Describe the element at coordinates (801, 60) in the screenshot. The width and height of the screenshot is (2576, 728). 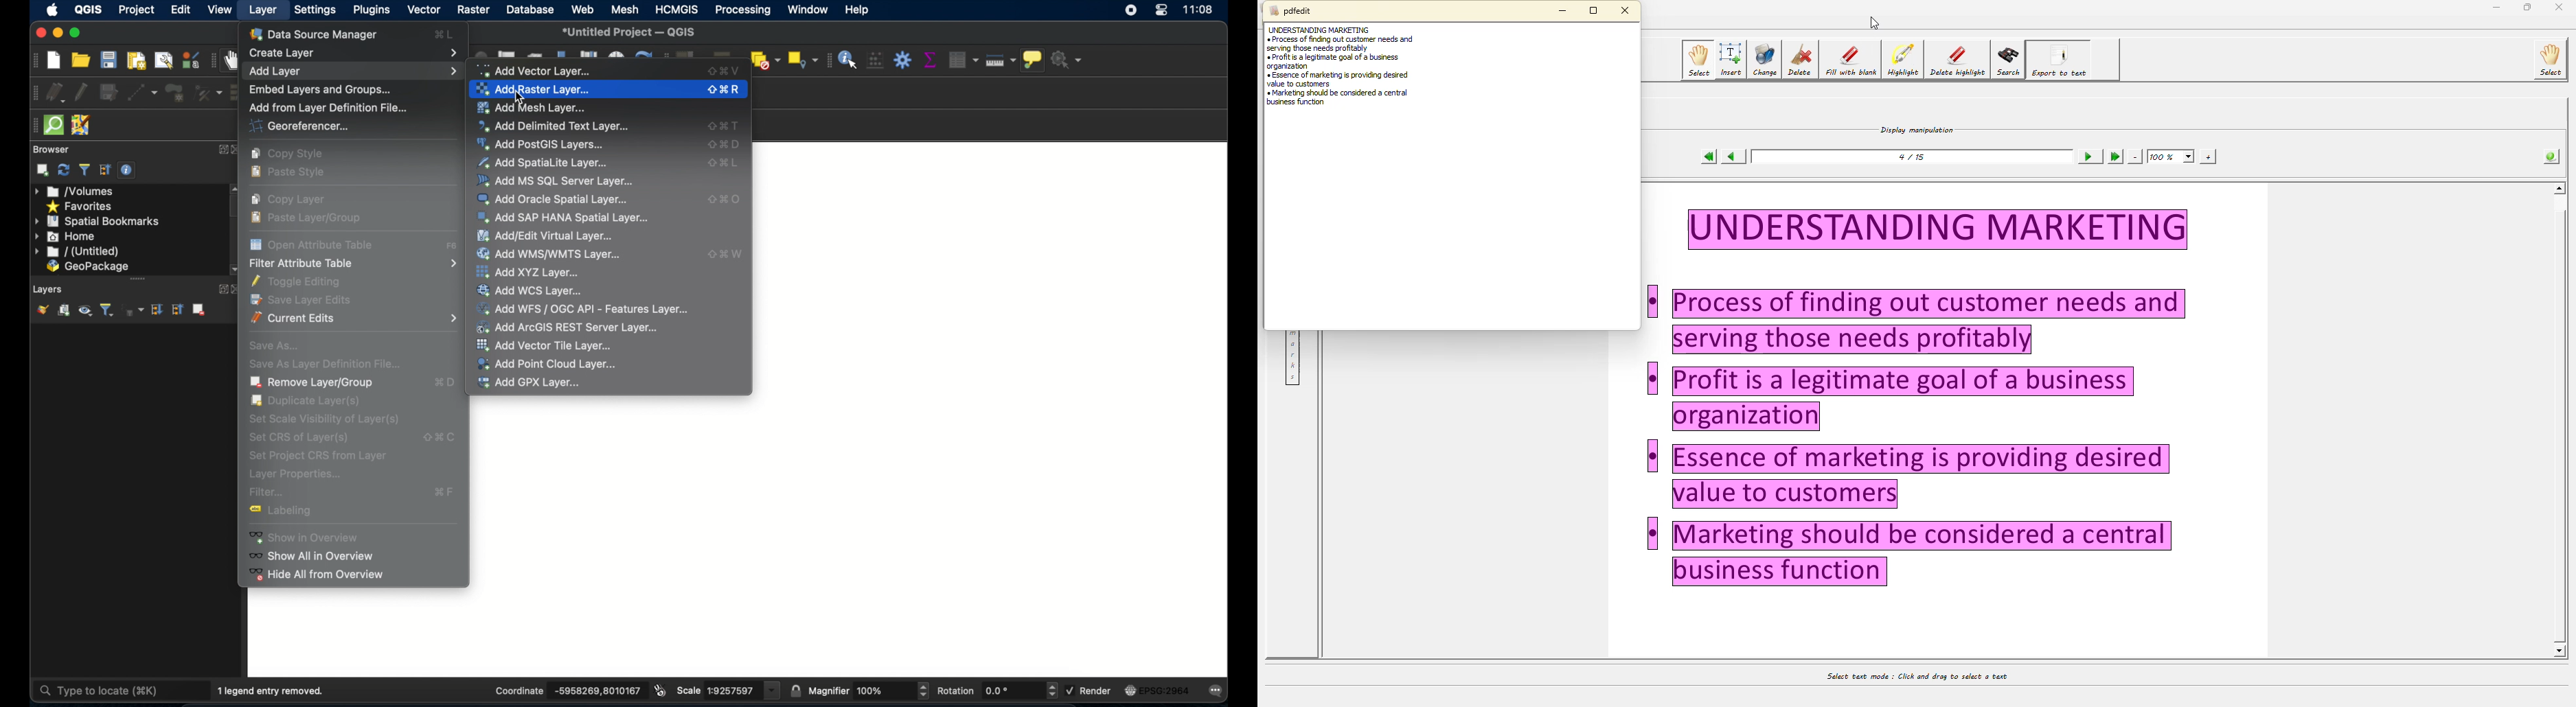
I see `select by location` at that location.